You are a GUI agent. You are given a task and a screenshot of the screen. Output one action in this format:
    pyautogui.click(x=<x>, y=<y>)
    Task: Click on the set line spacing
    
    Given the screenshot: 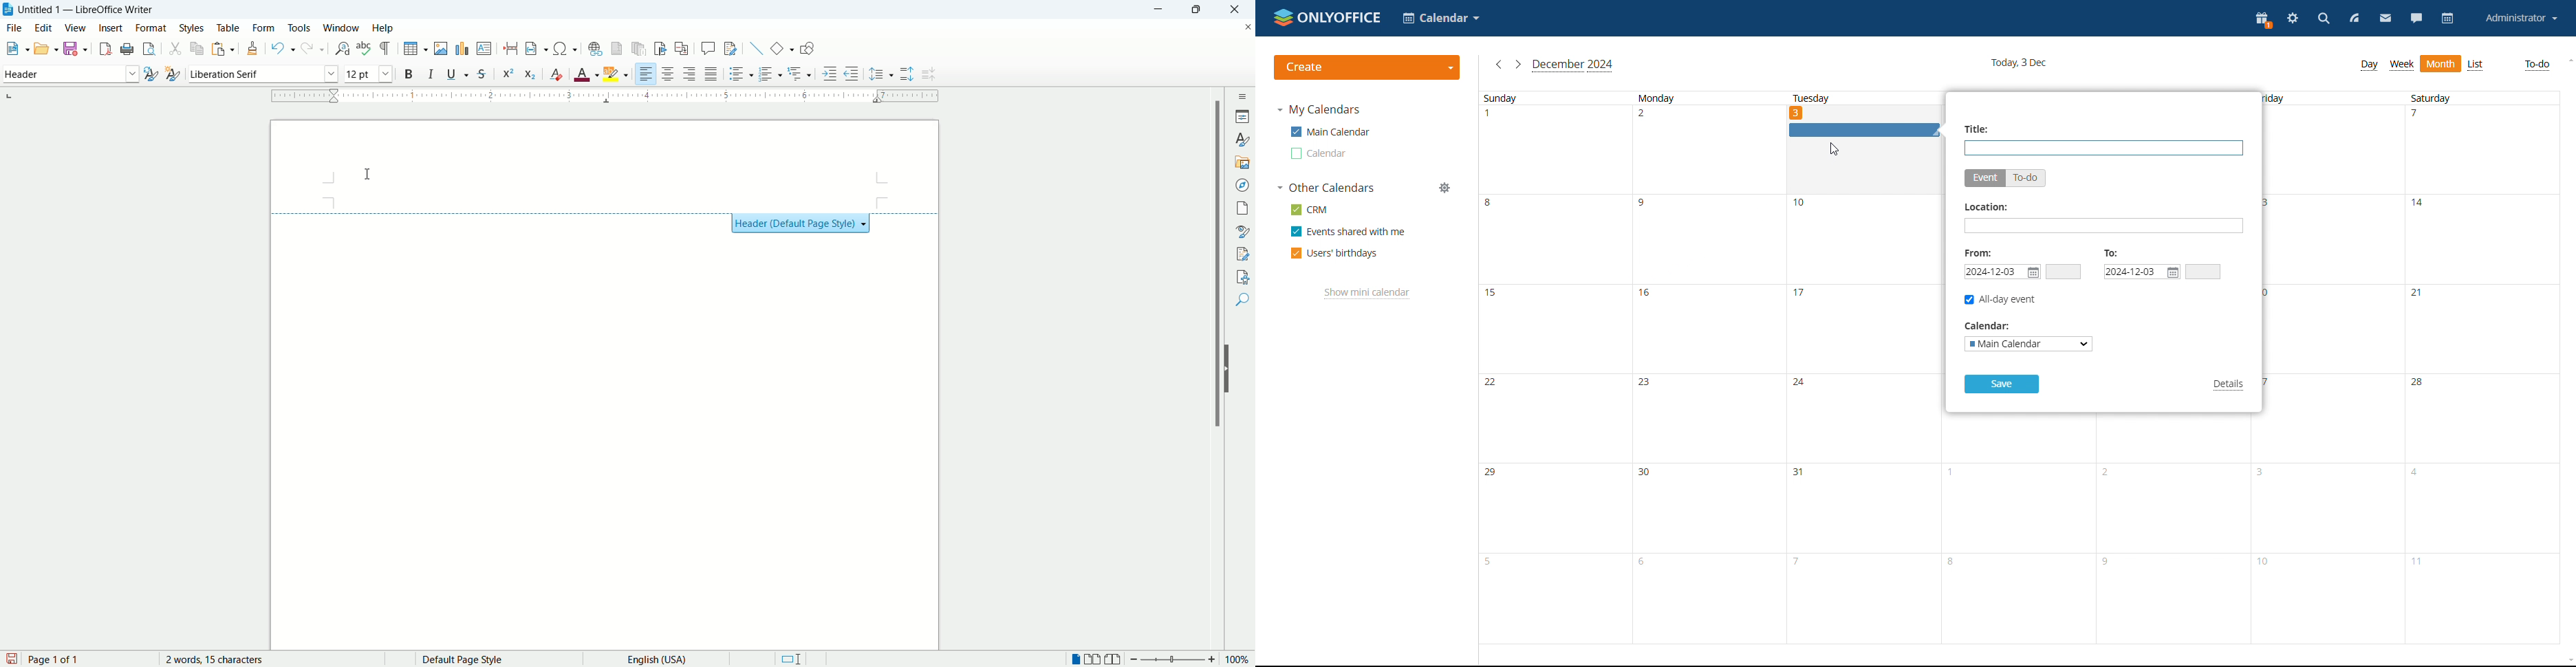 What is the action you would take?
    pyautogui.click(x=881, y=73)
    